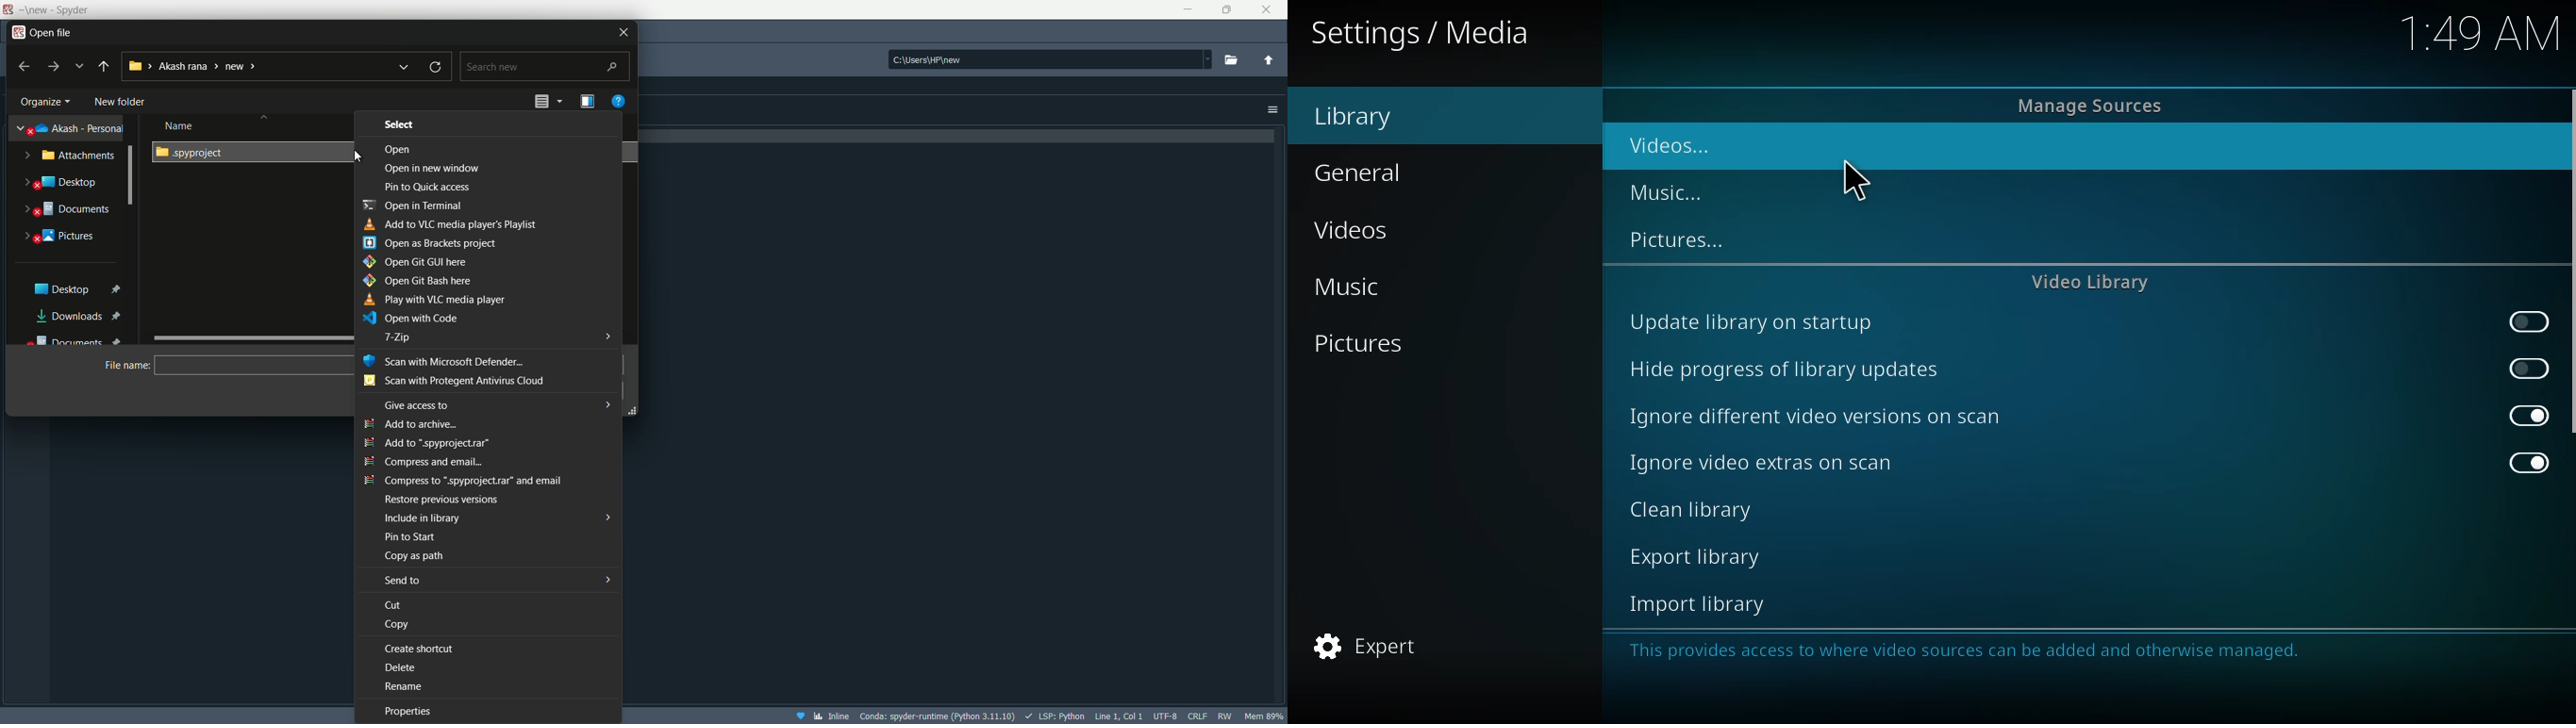  What do you see at coordinates (1229, 11) in the screenshot?
I see `maximize` at bounding box center [1229, 11].